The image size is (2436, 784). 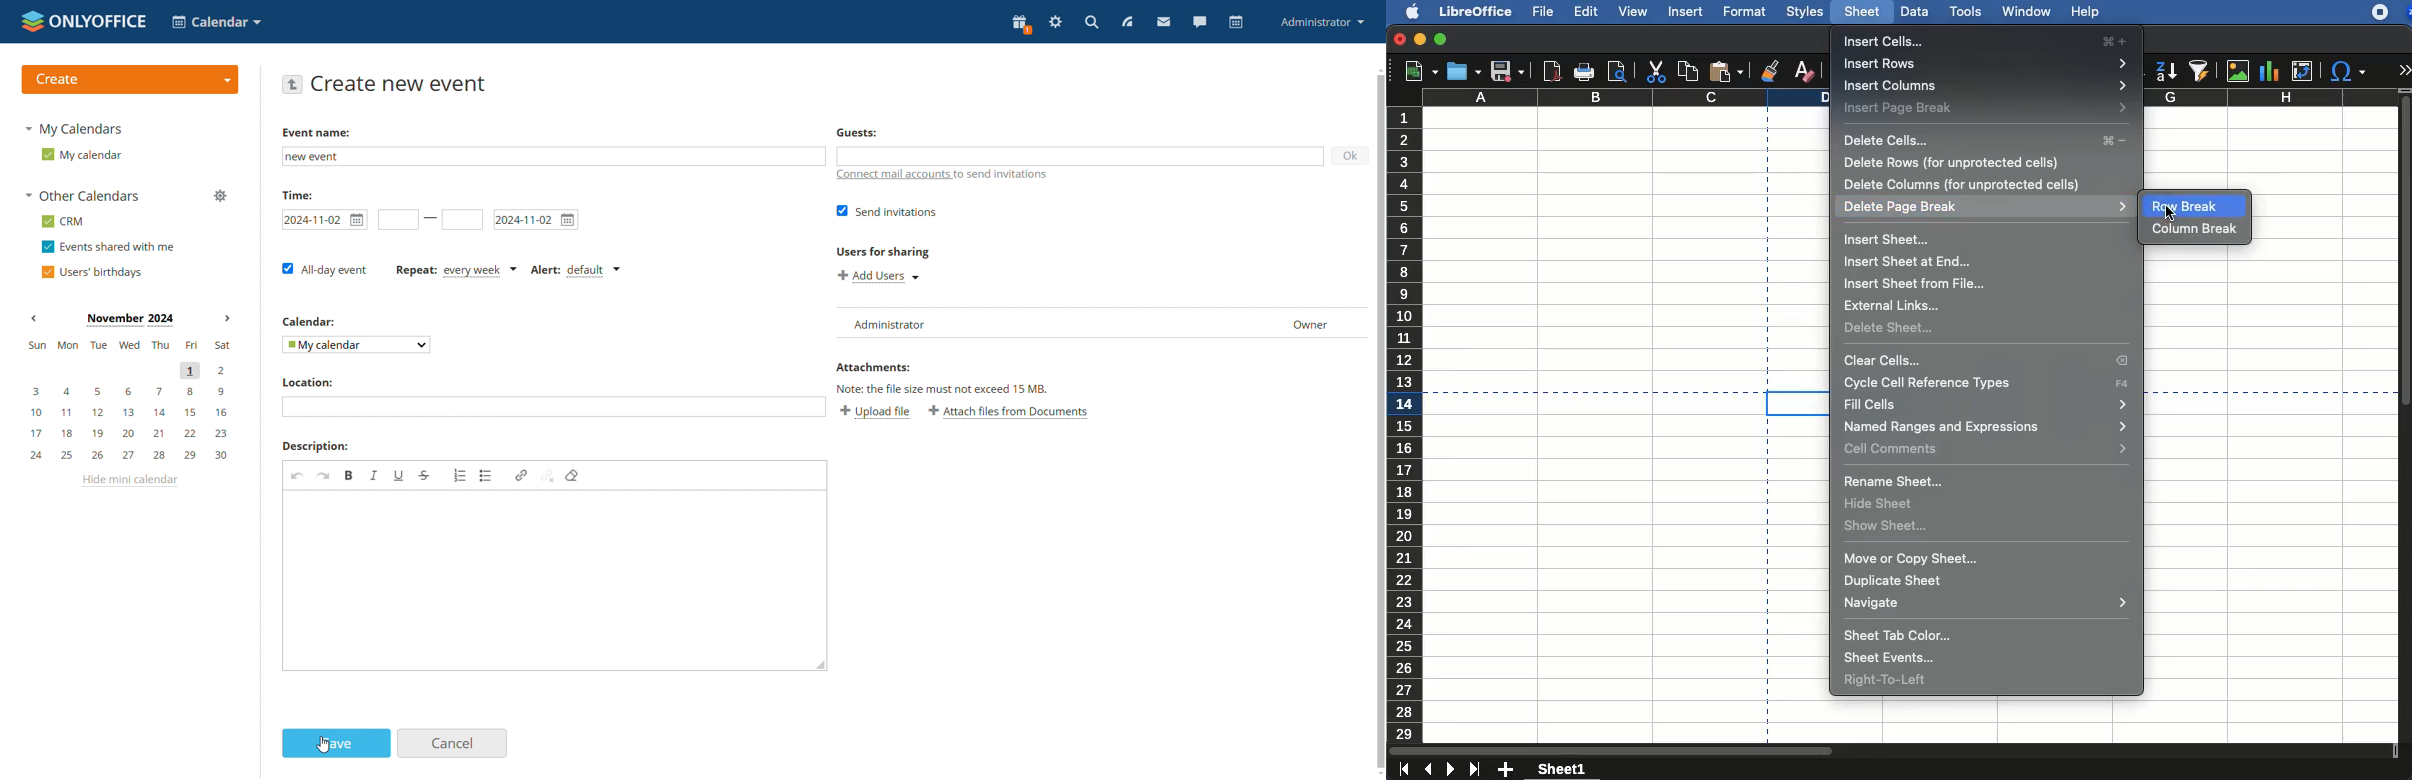 What do you see at coordinates (572, 475) in the screenshot?
I see `remove format` at bounding box center [572, 475].